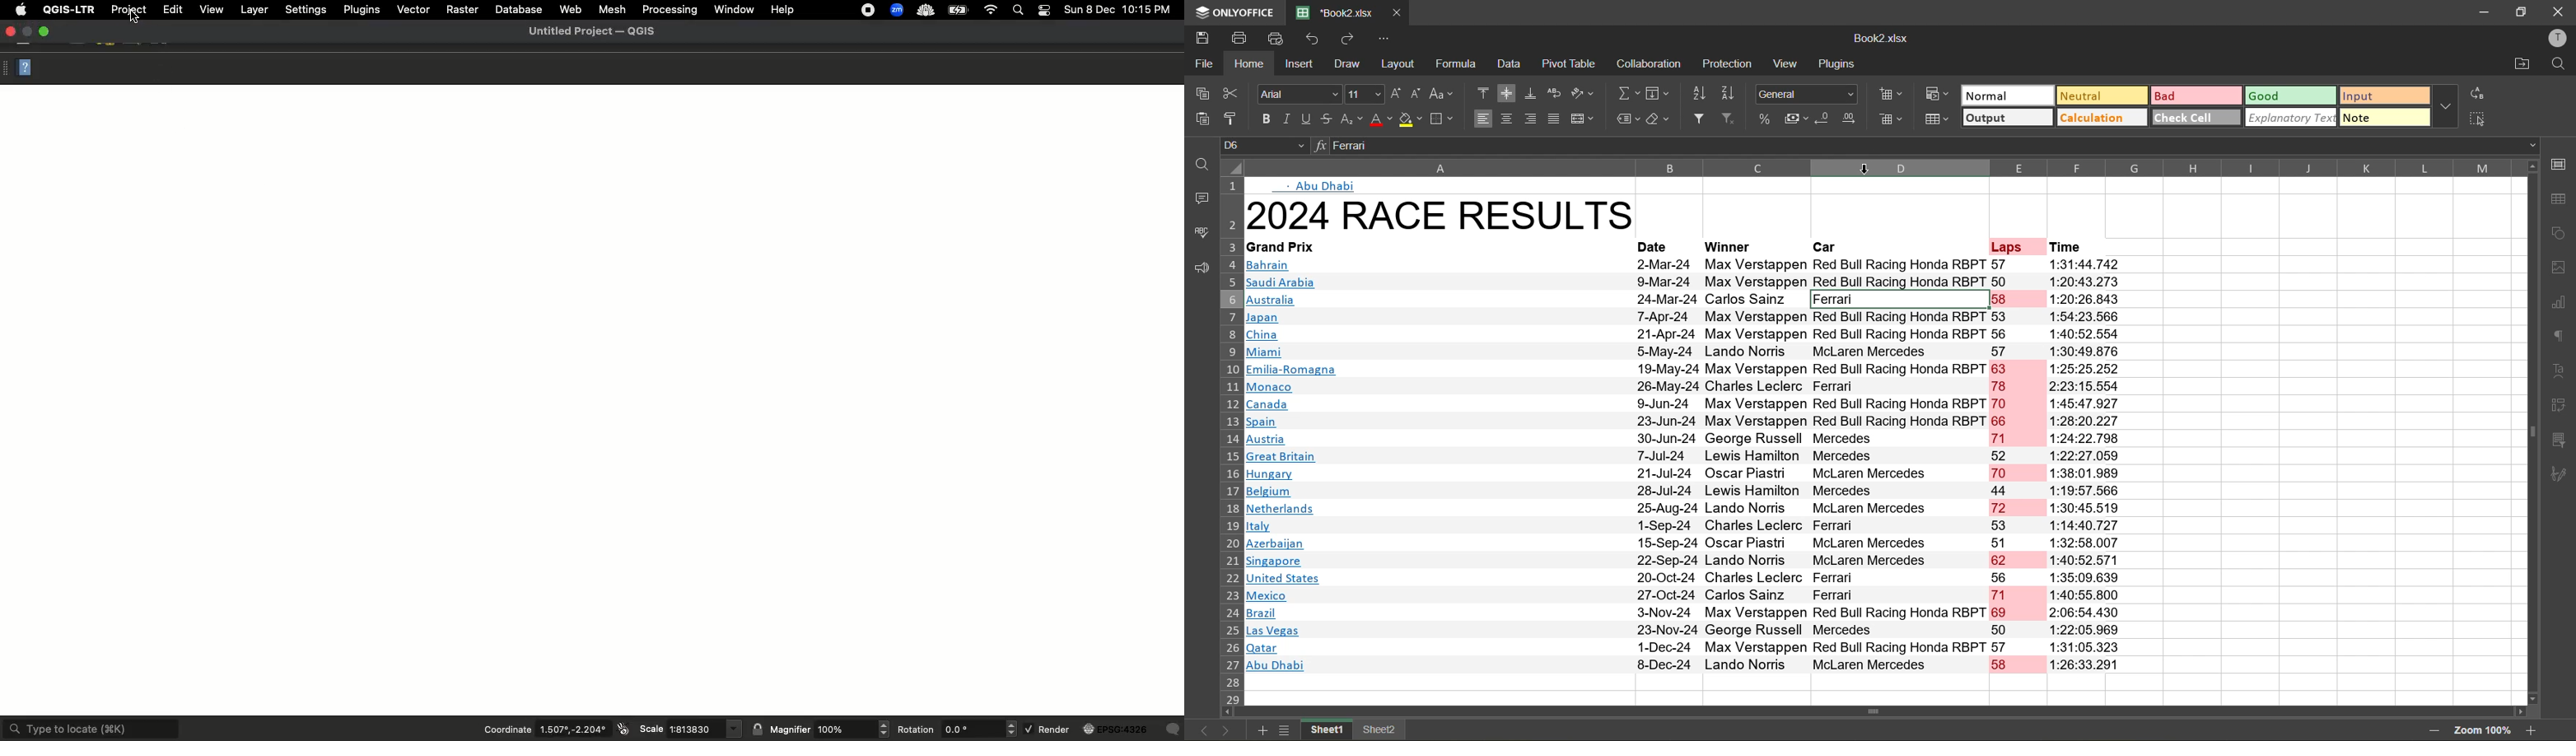 The width and height of the screenshot is (2576, 756). I want to click on profile, so click(2560, 38).